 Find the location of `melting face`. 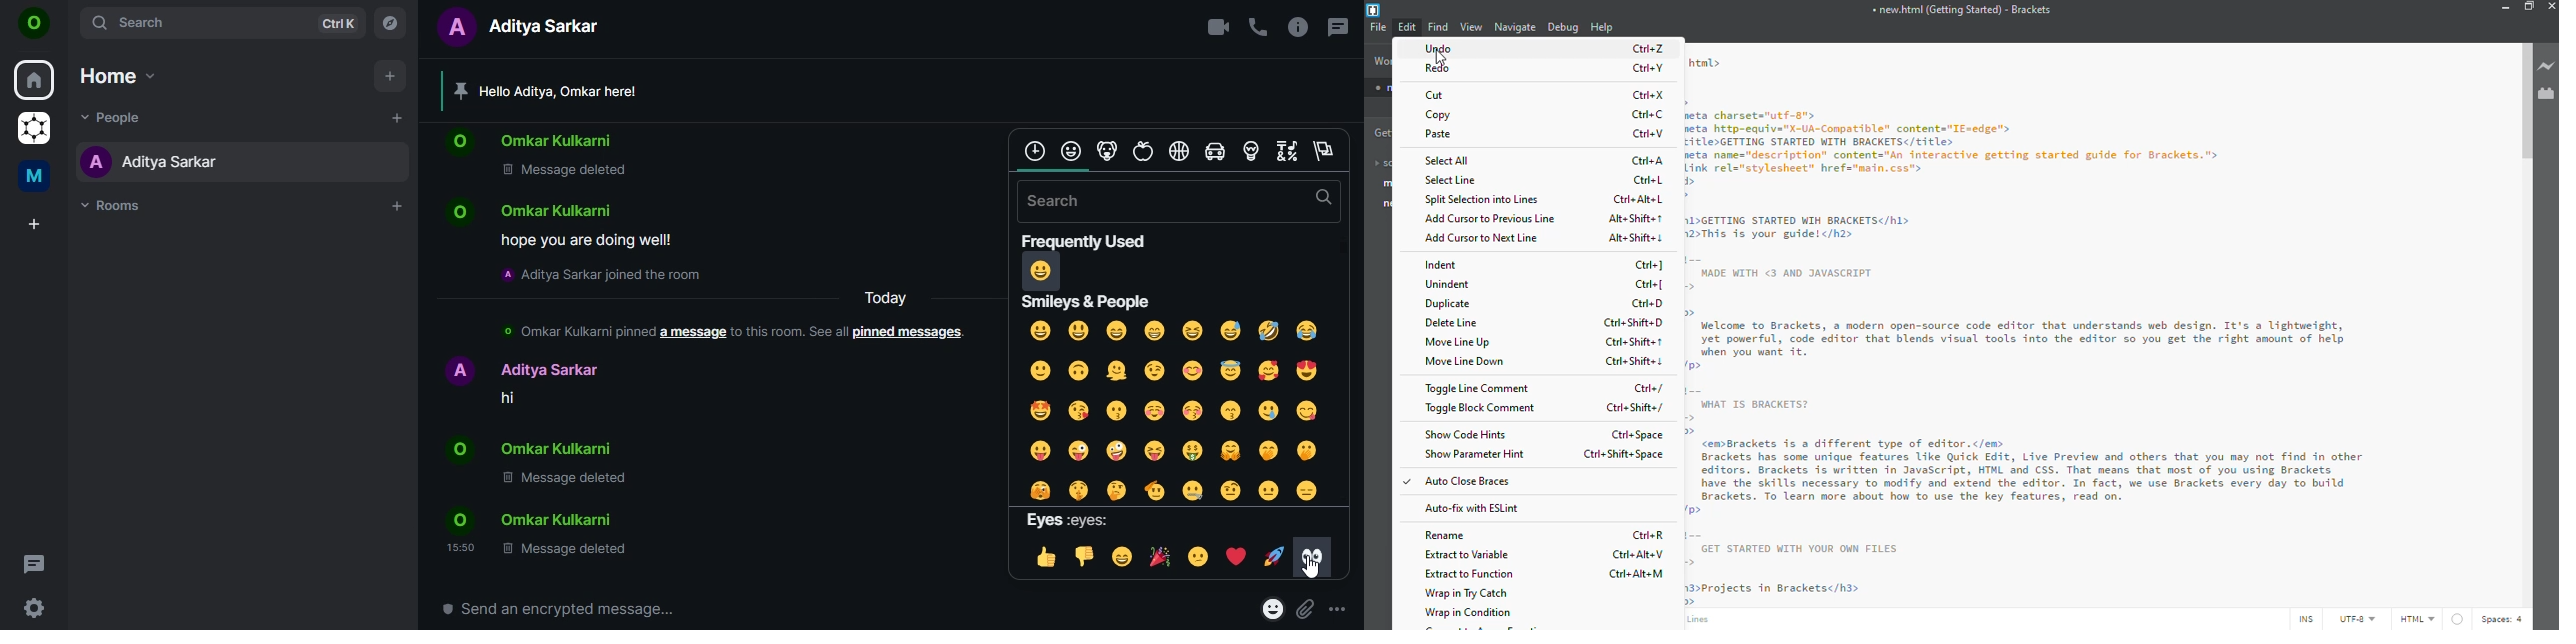

melting face is located at coordinates (1116, 371).